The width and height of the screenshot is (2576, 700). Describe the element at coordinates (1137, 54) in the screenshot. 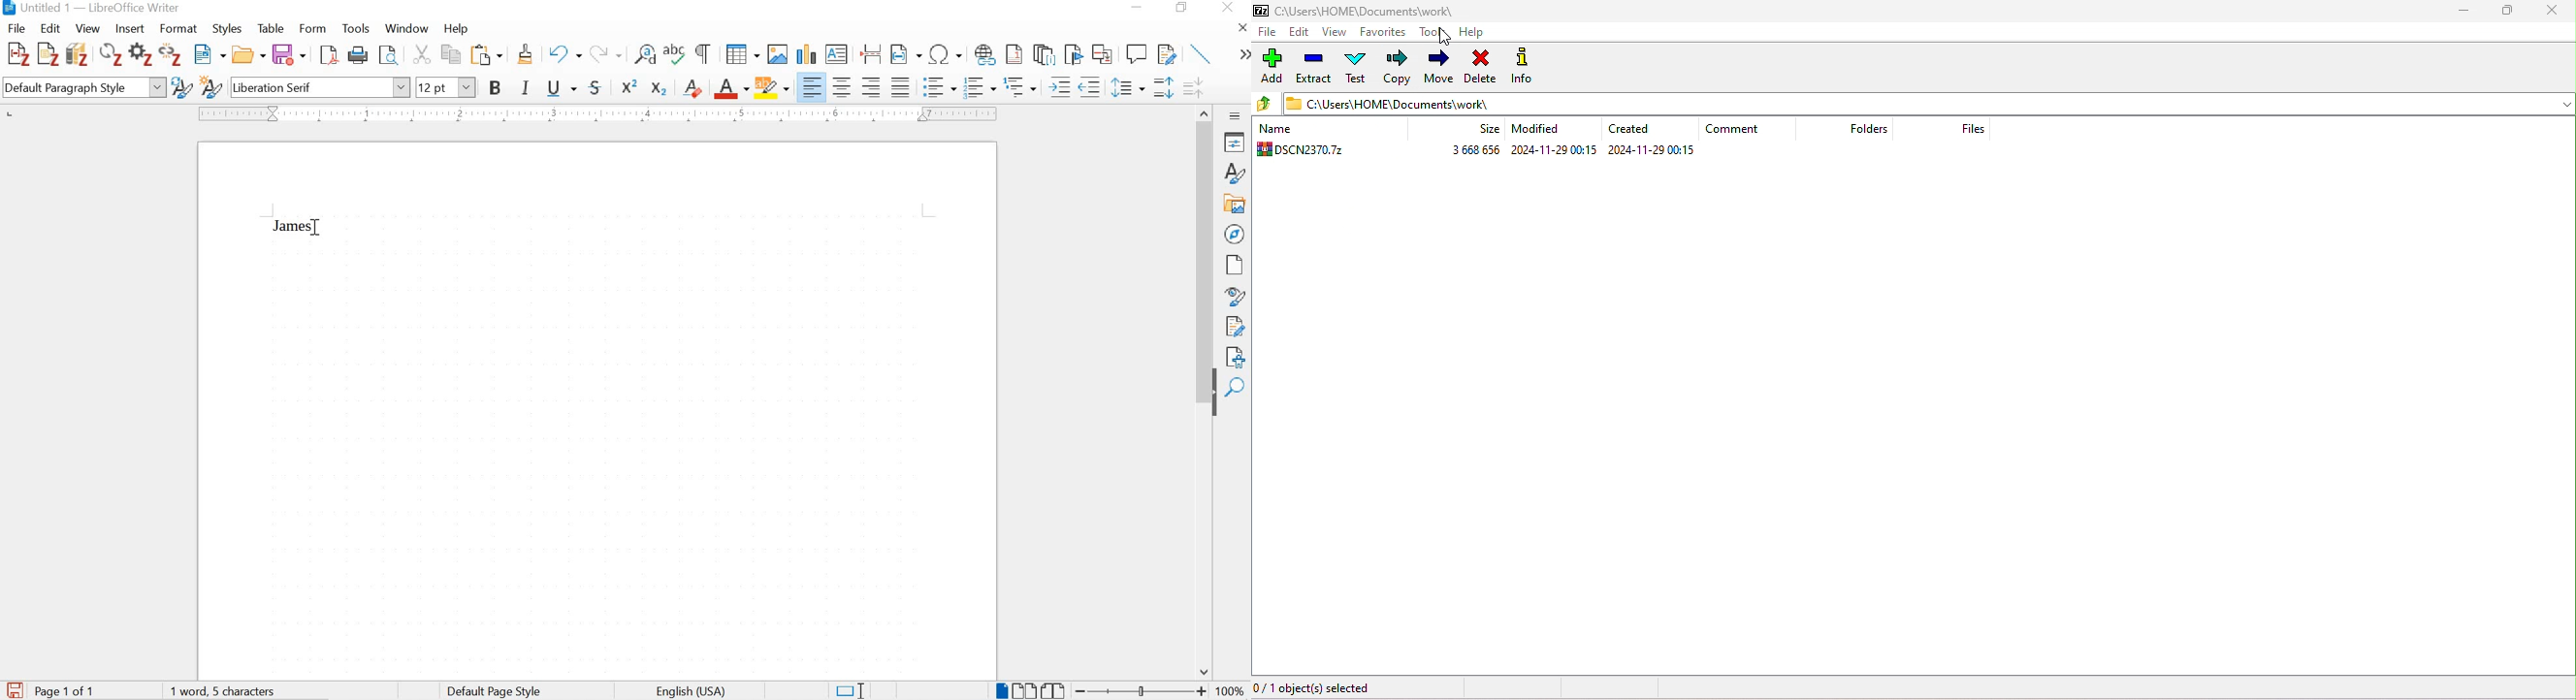

I see `insert comment` at that location.